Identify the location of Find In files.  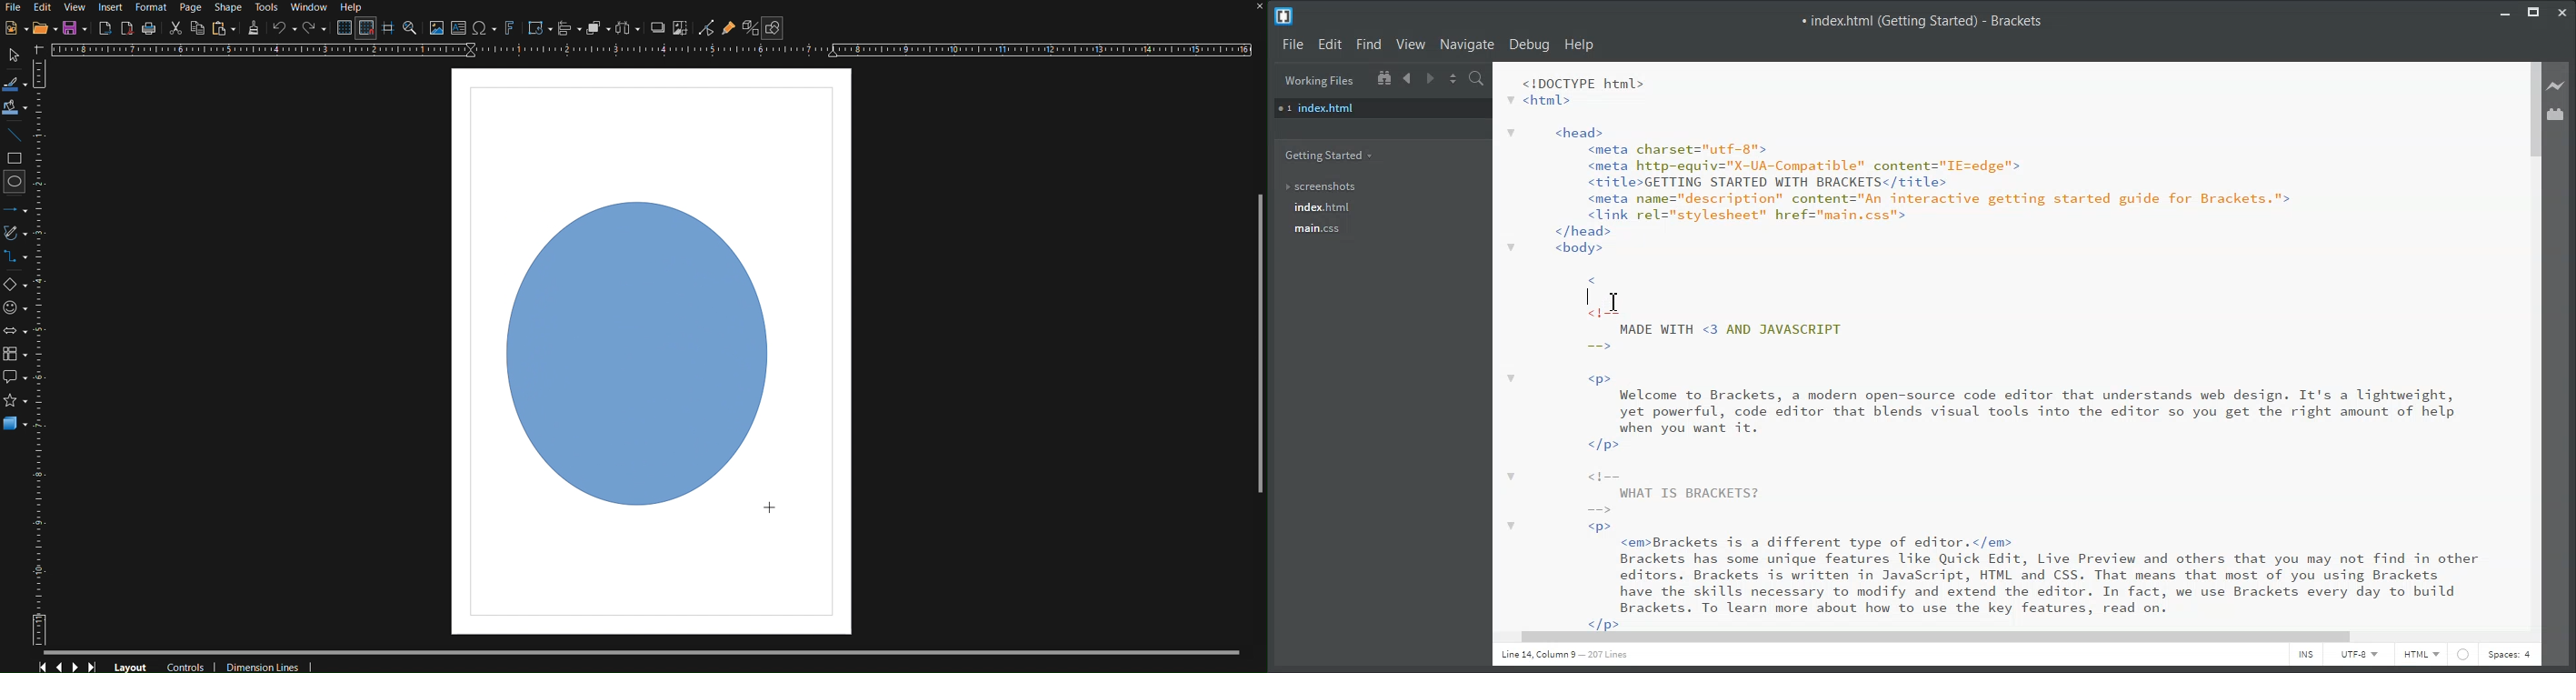
(1477, 79).